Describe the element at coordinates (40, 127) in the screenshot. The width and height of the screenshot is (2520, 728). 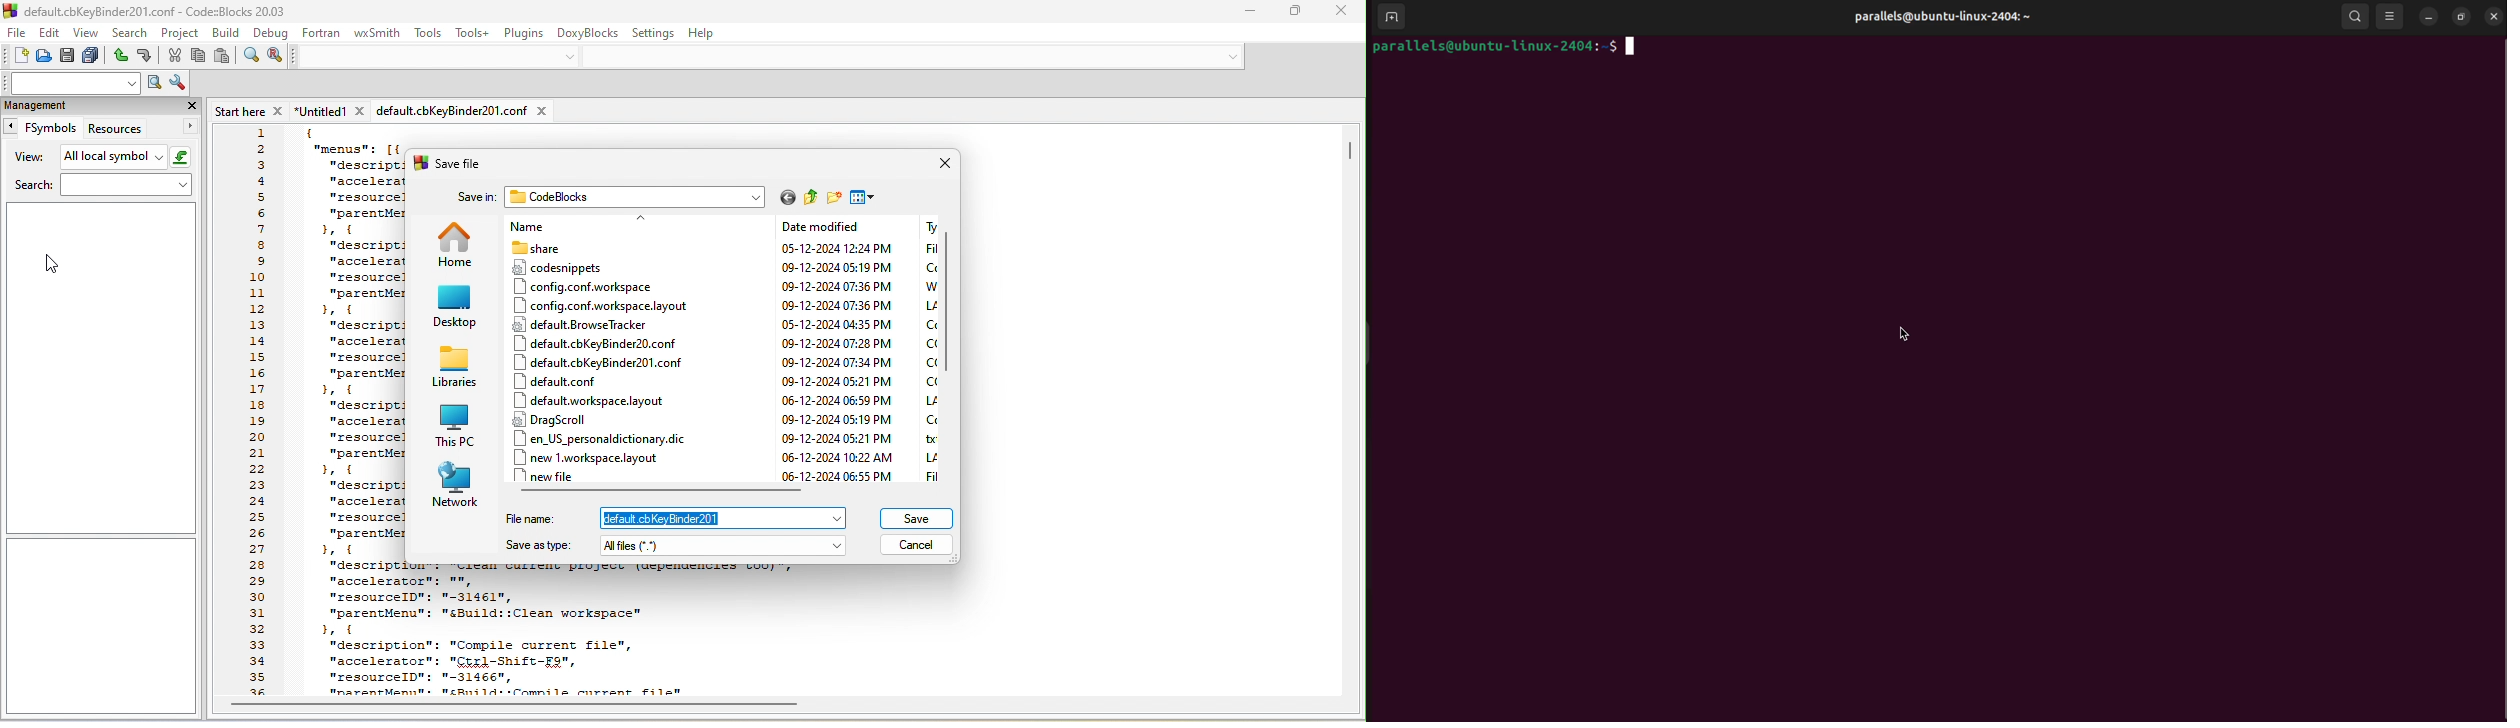
I see `fsymbols` at that location.